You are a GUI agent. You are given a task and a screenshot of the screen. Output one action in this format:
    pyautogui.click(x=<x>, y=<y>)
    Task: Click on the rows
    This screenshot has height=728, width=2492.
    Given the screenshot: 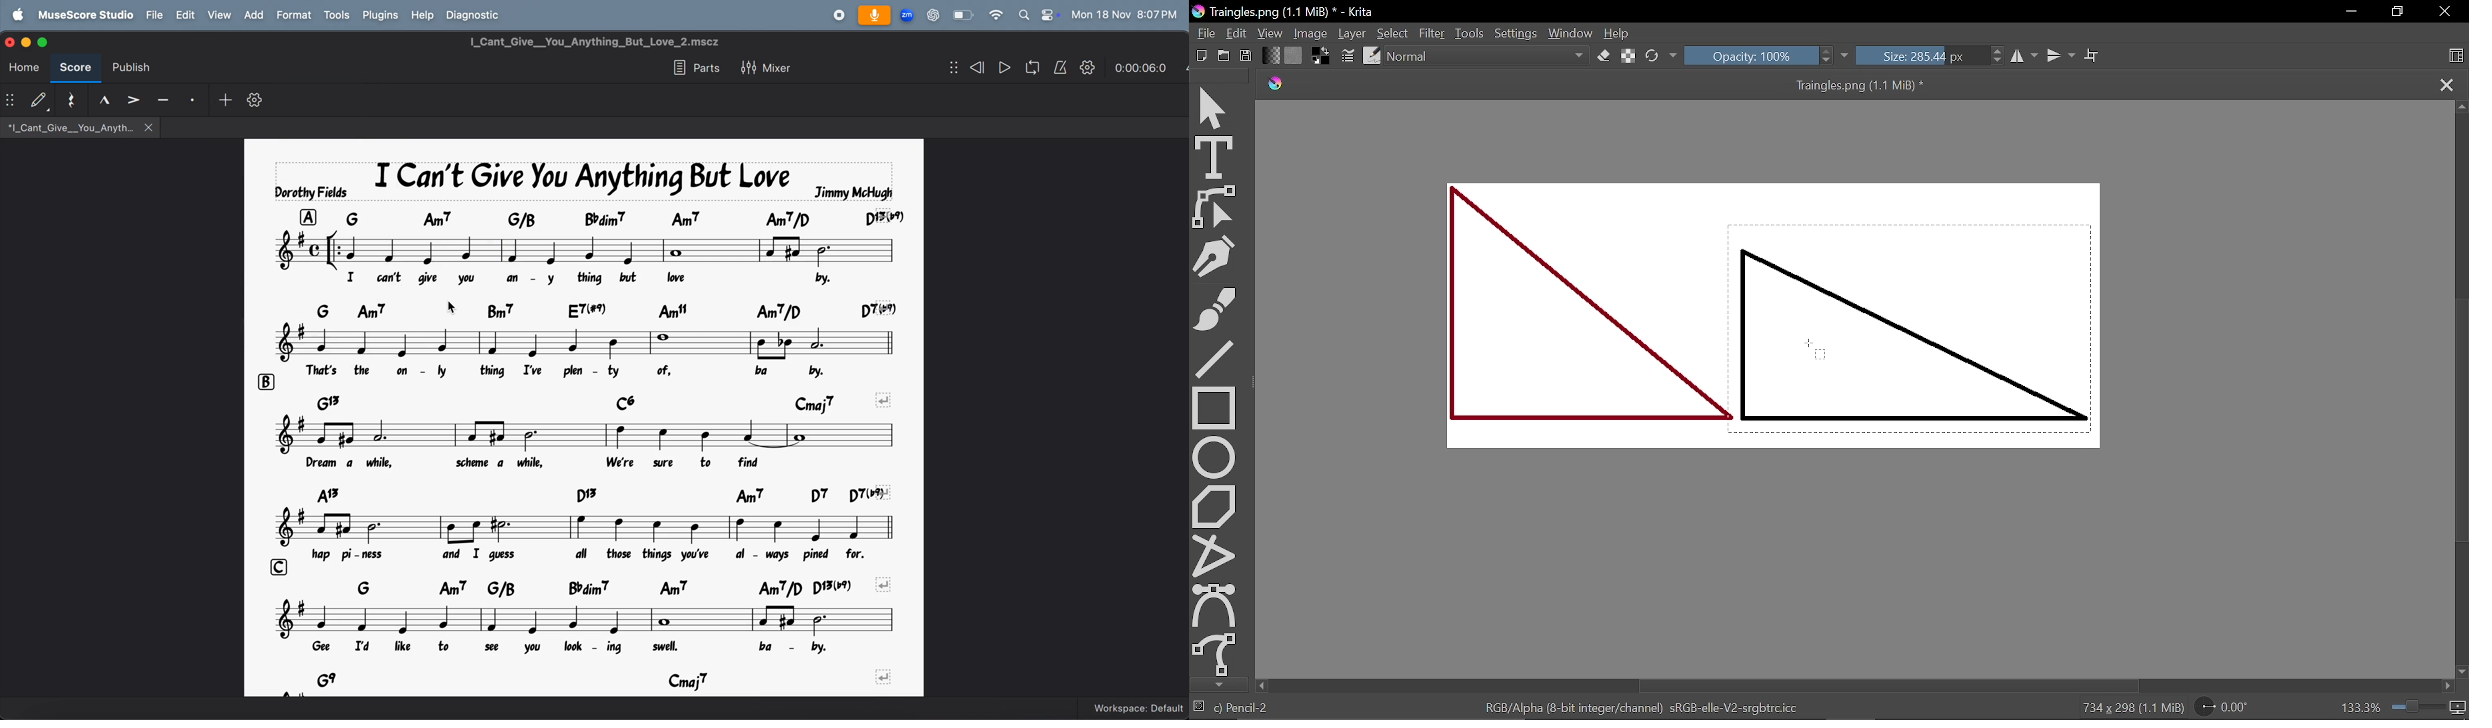 What is the action you would take?
    pyautogui.click(x=265, y=382)
    